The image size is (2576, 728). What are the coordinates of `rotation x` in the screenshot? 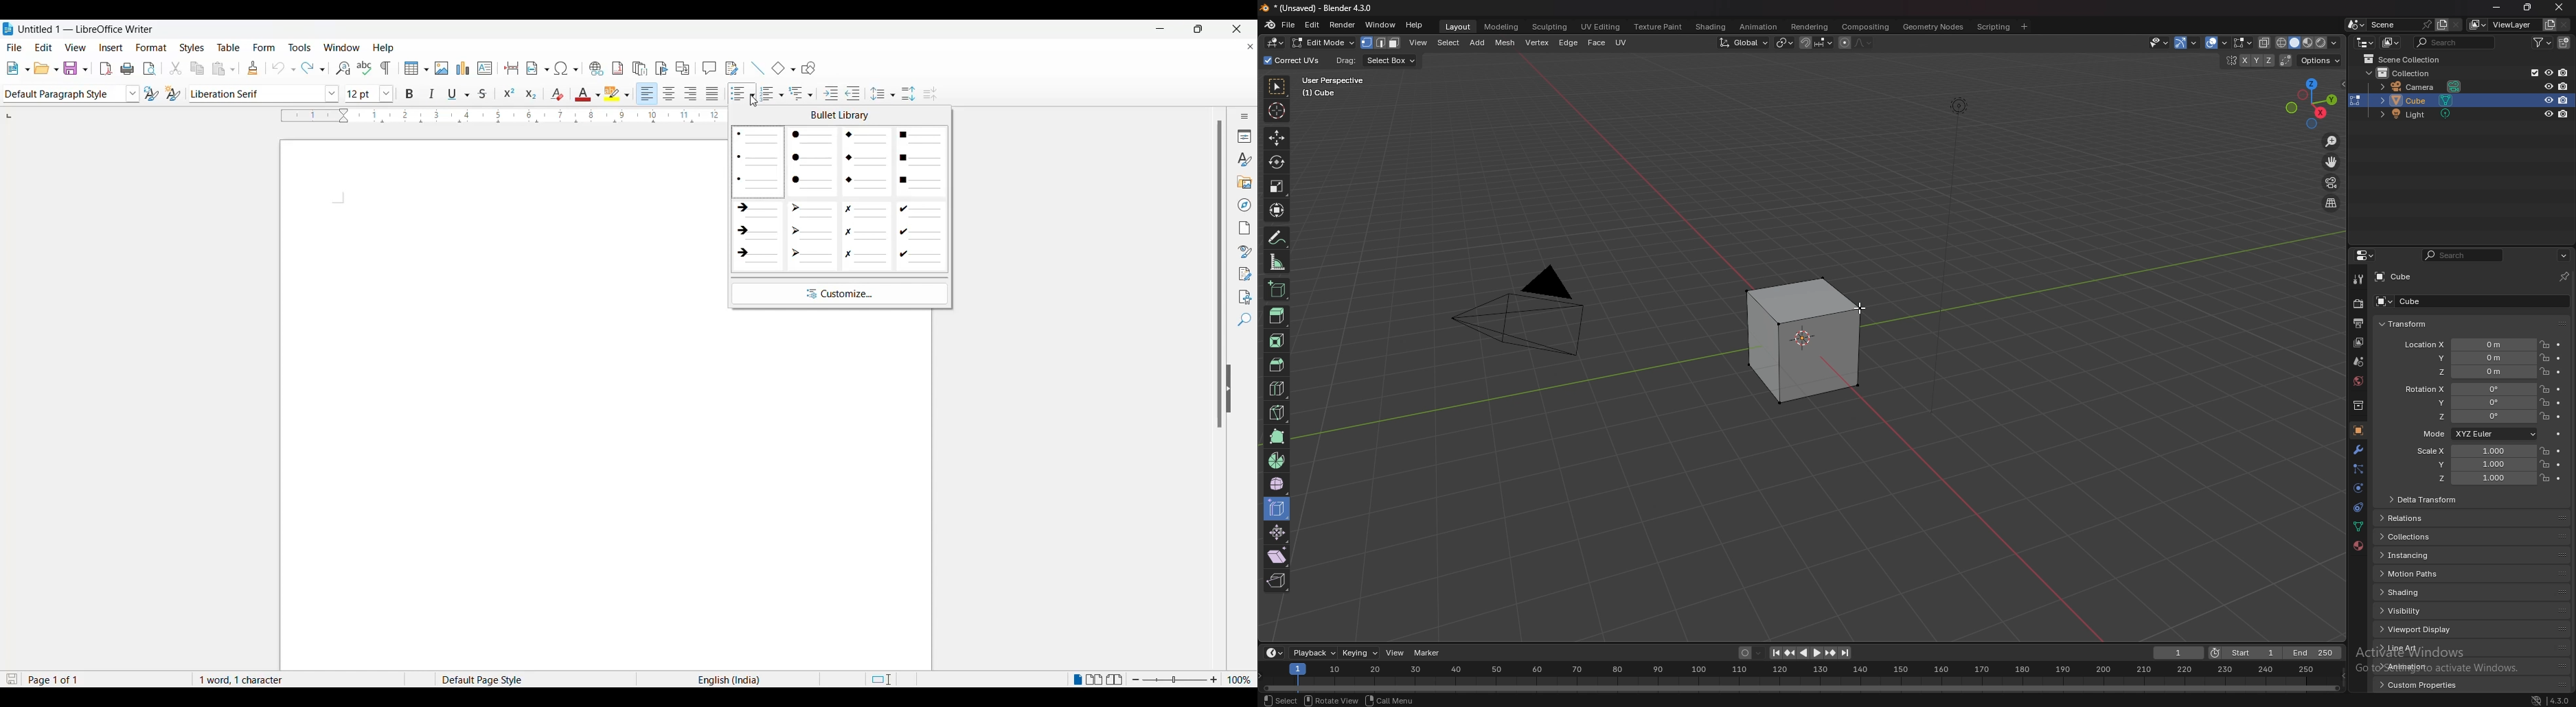 It's located at (2467, 390).